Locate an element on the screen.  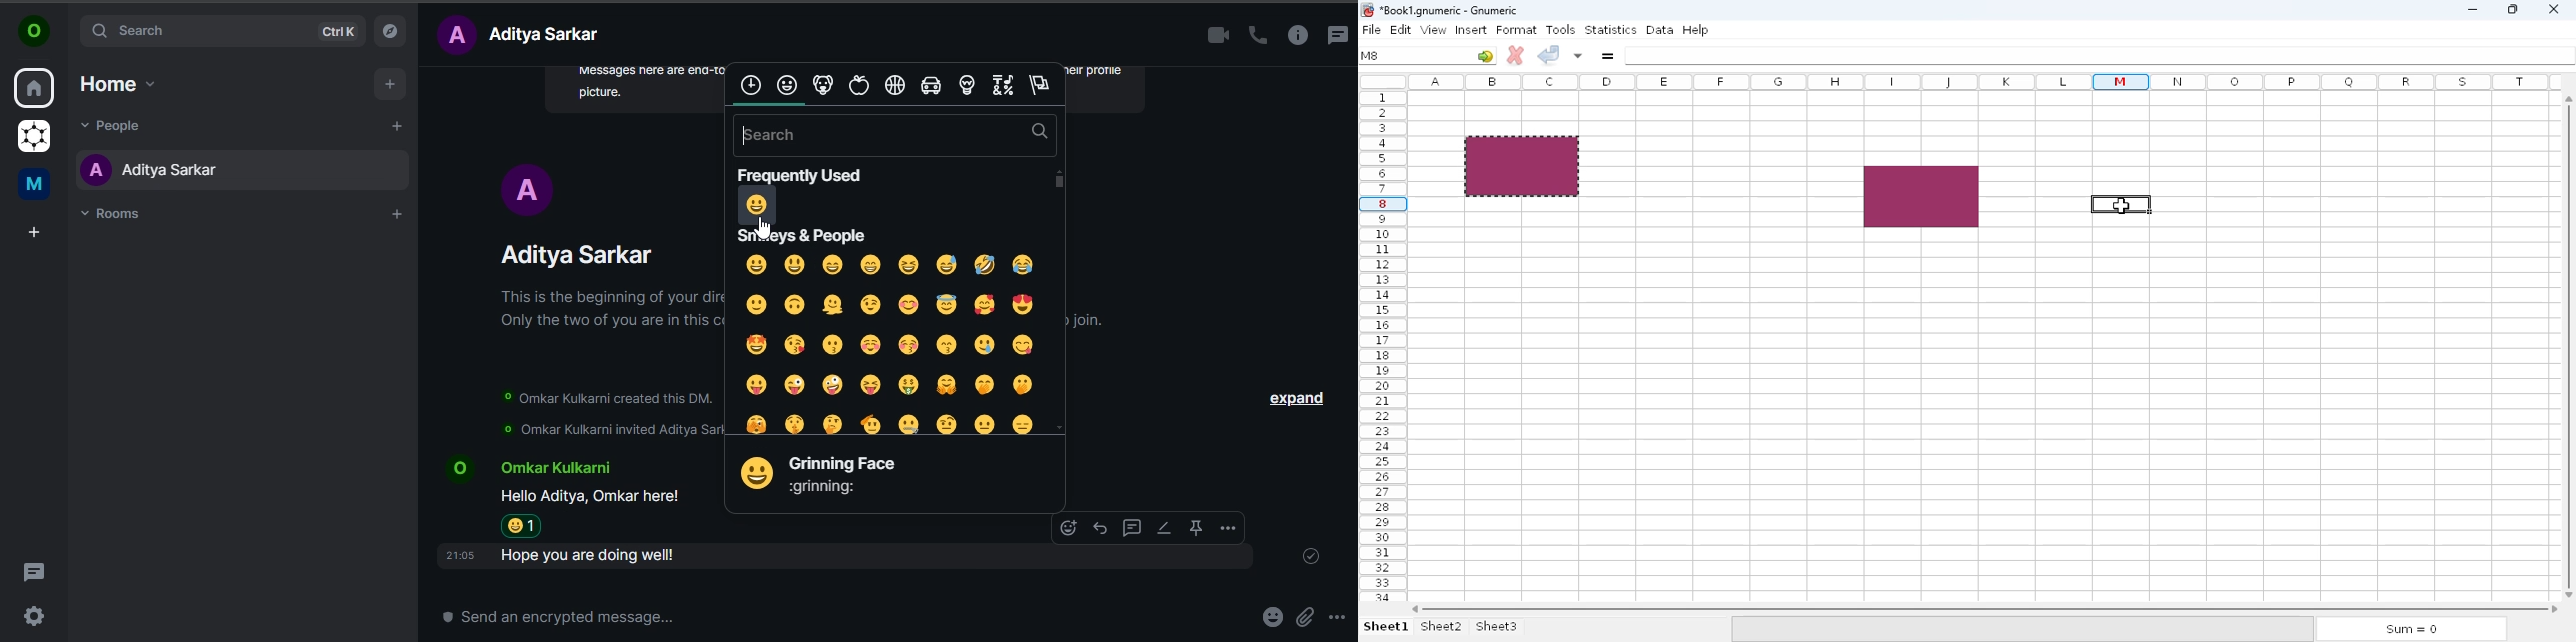
horizontal scroll bar is located at coordinates (1982, 608).